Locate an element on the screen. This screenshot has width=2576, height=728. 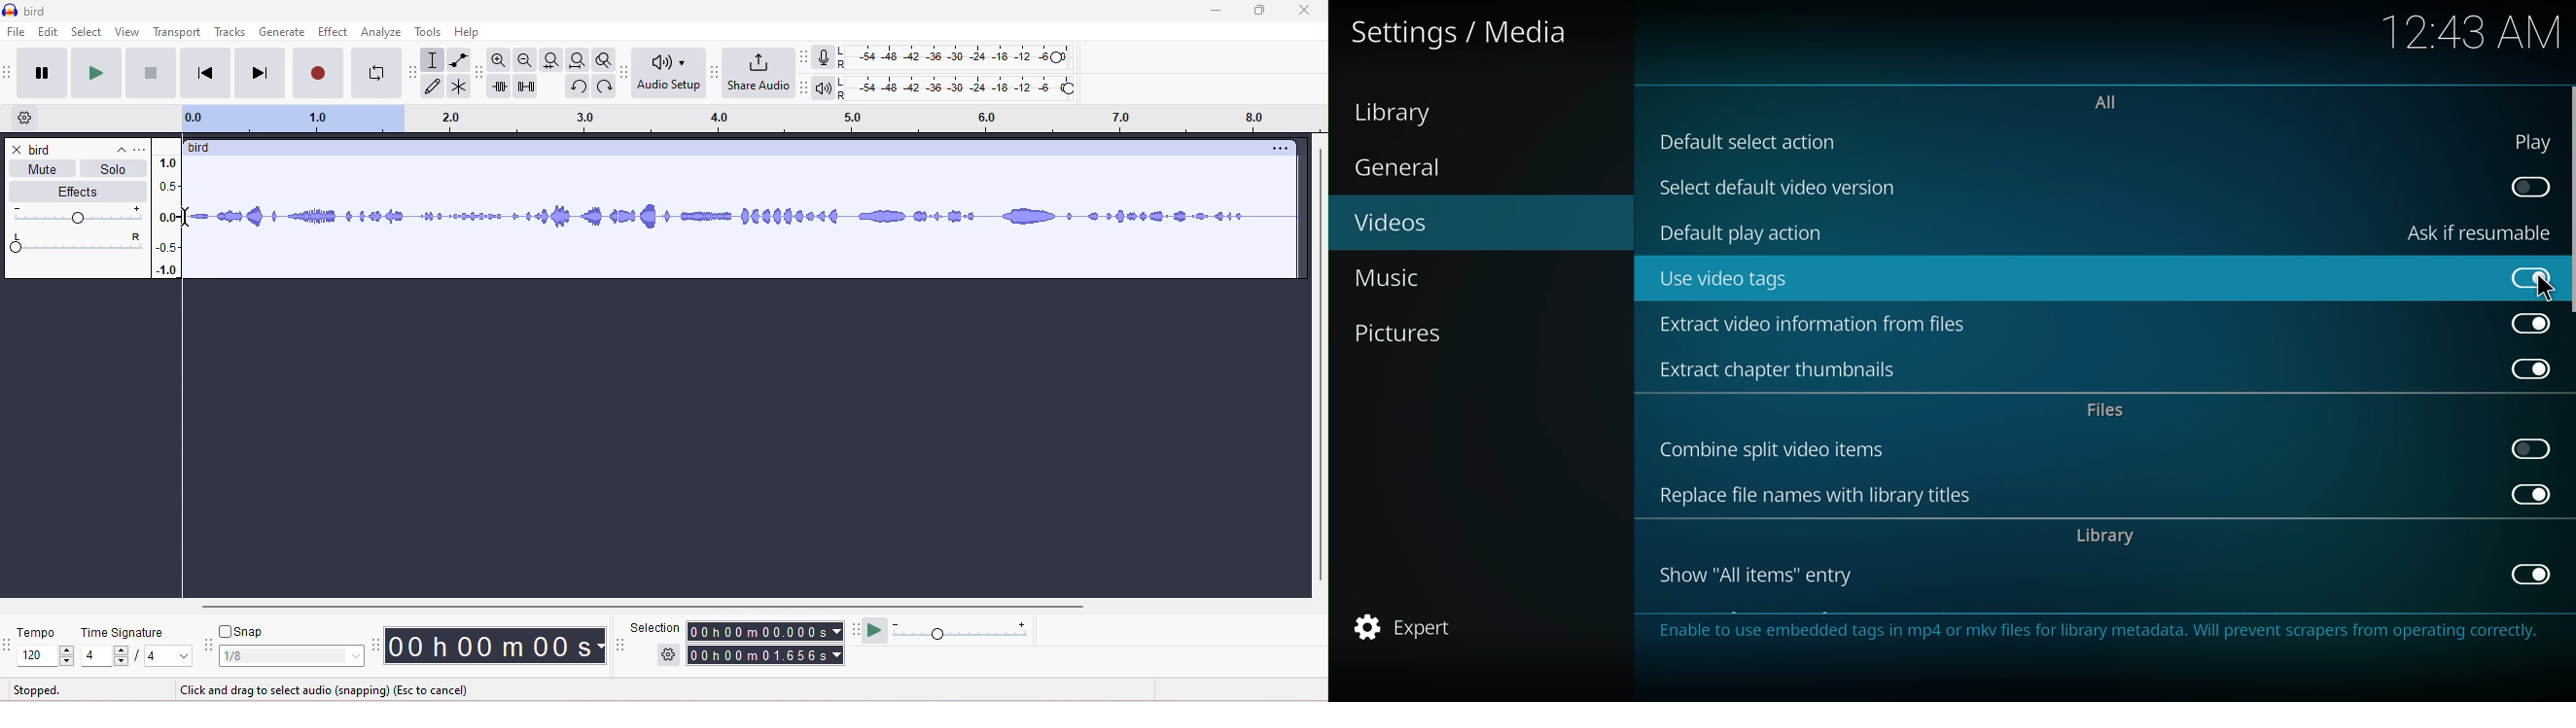
00 h 00 m 00 s is located at coordinates (498, 645).